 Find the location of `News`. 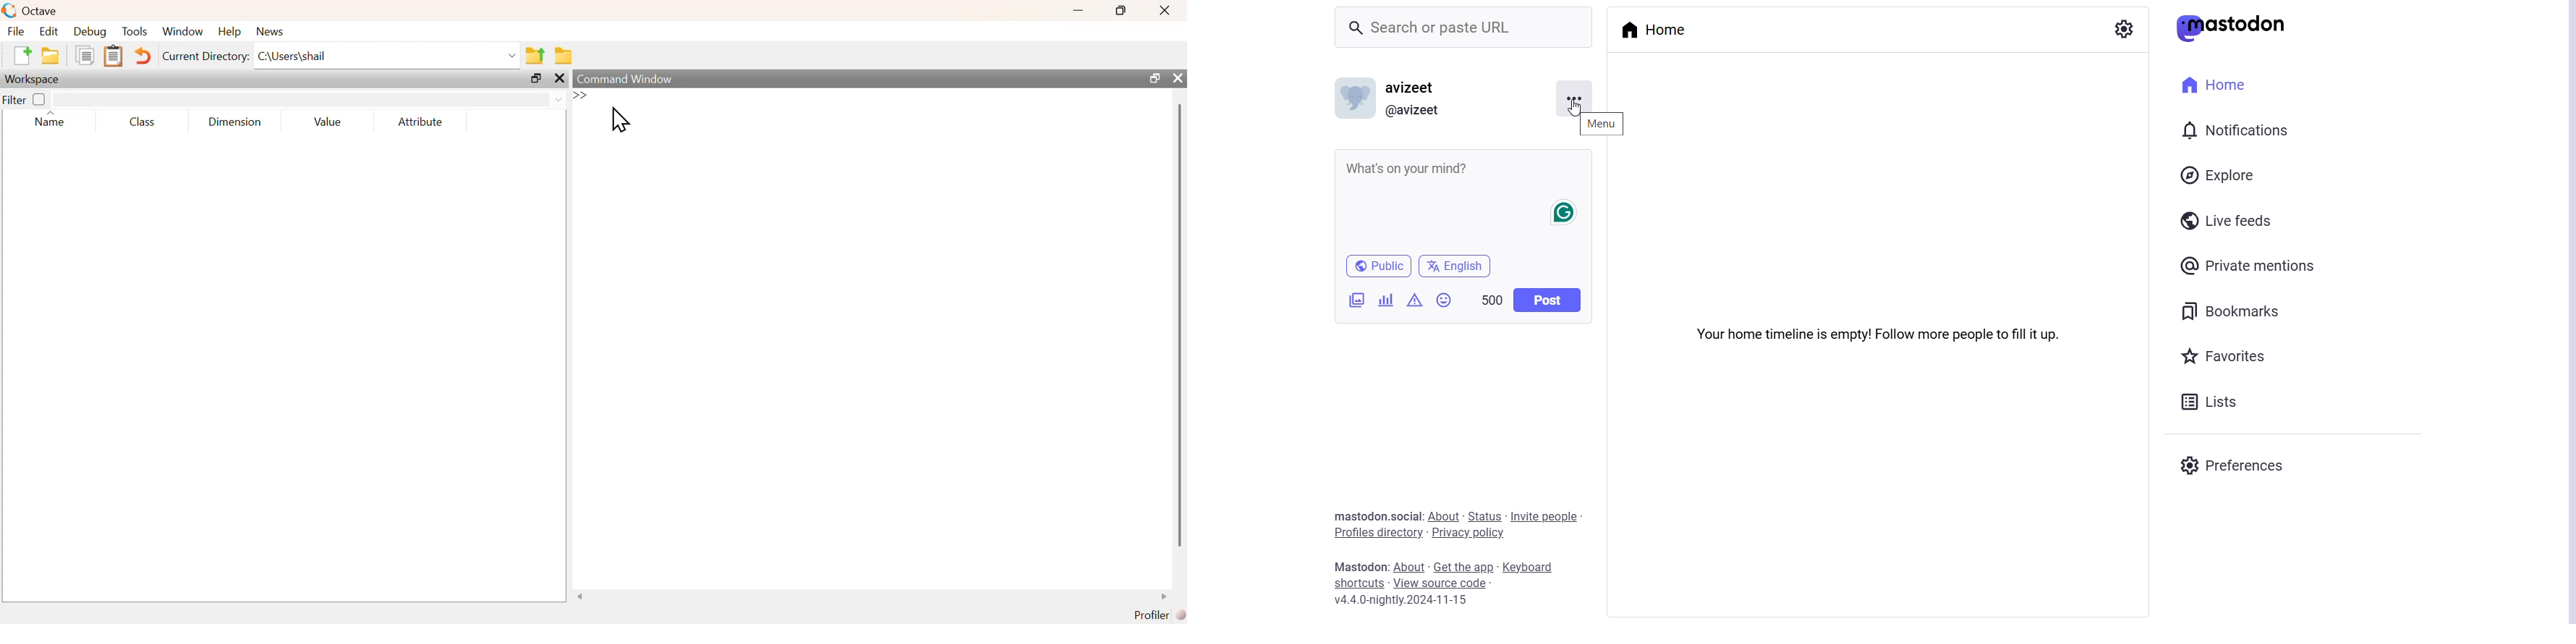

News is located at coordinates (272, 32).